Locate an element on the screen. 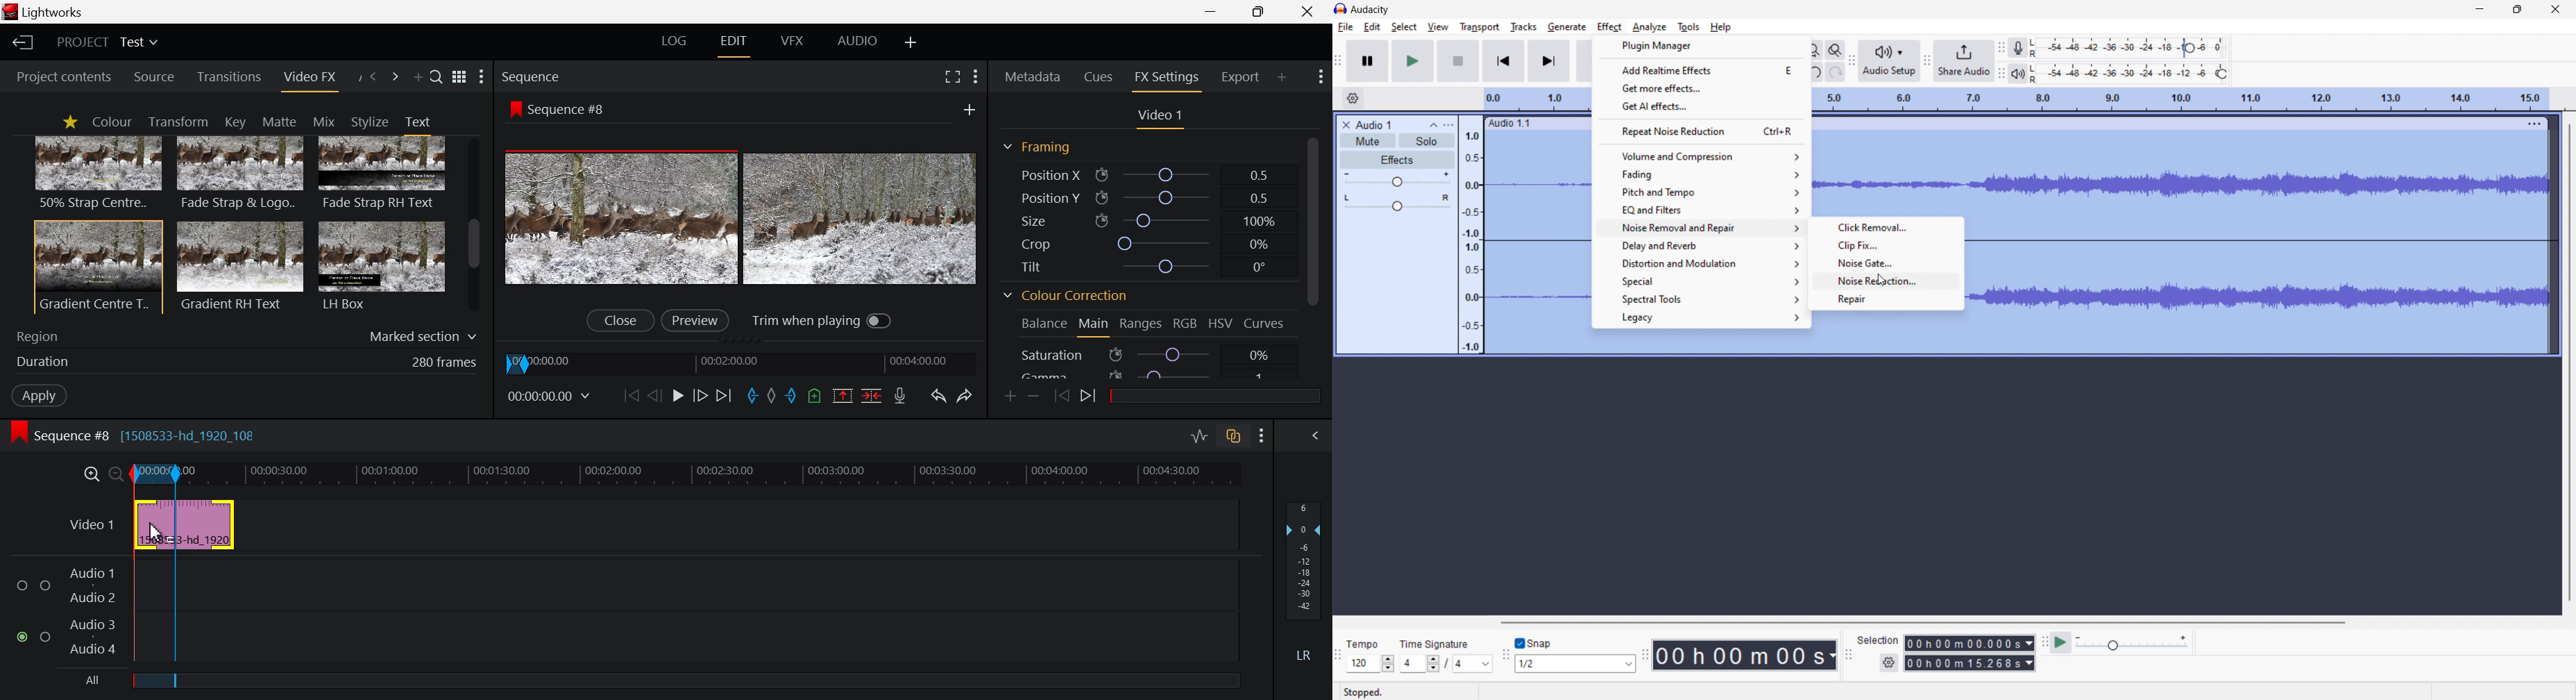 This screenshot has width=2576, height=700. pan: center is located at coordinates (1398, 202).